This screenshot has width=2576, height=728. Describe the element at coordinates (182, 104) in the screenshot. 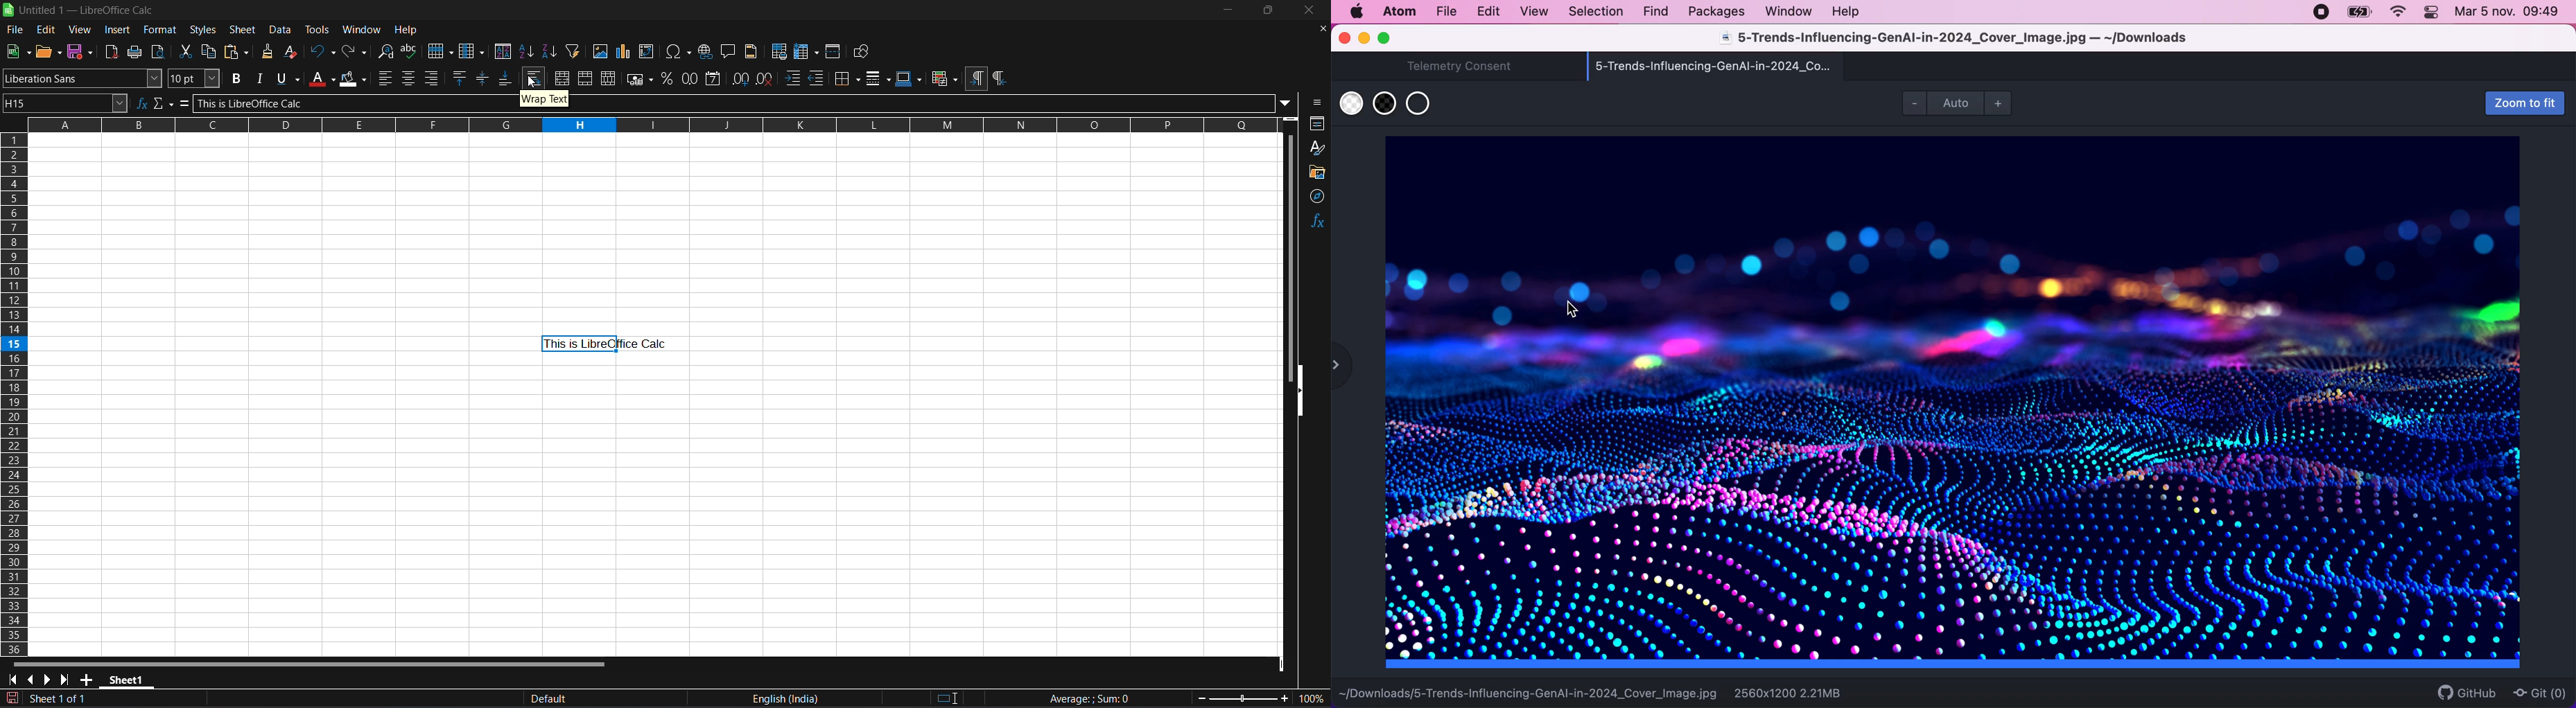

I see `formula` at that location.